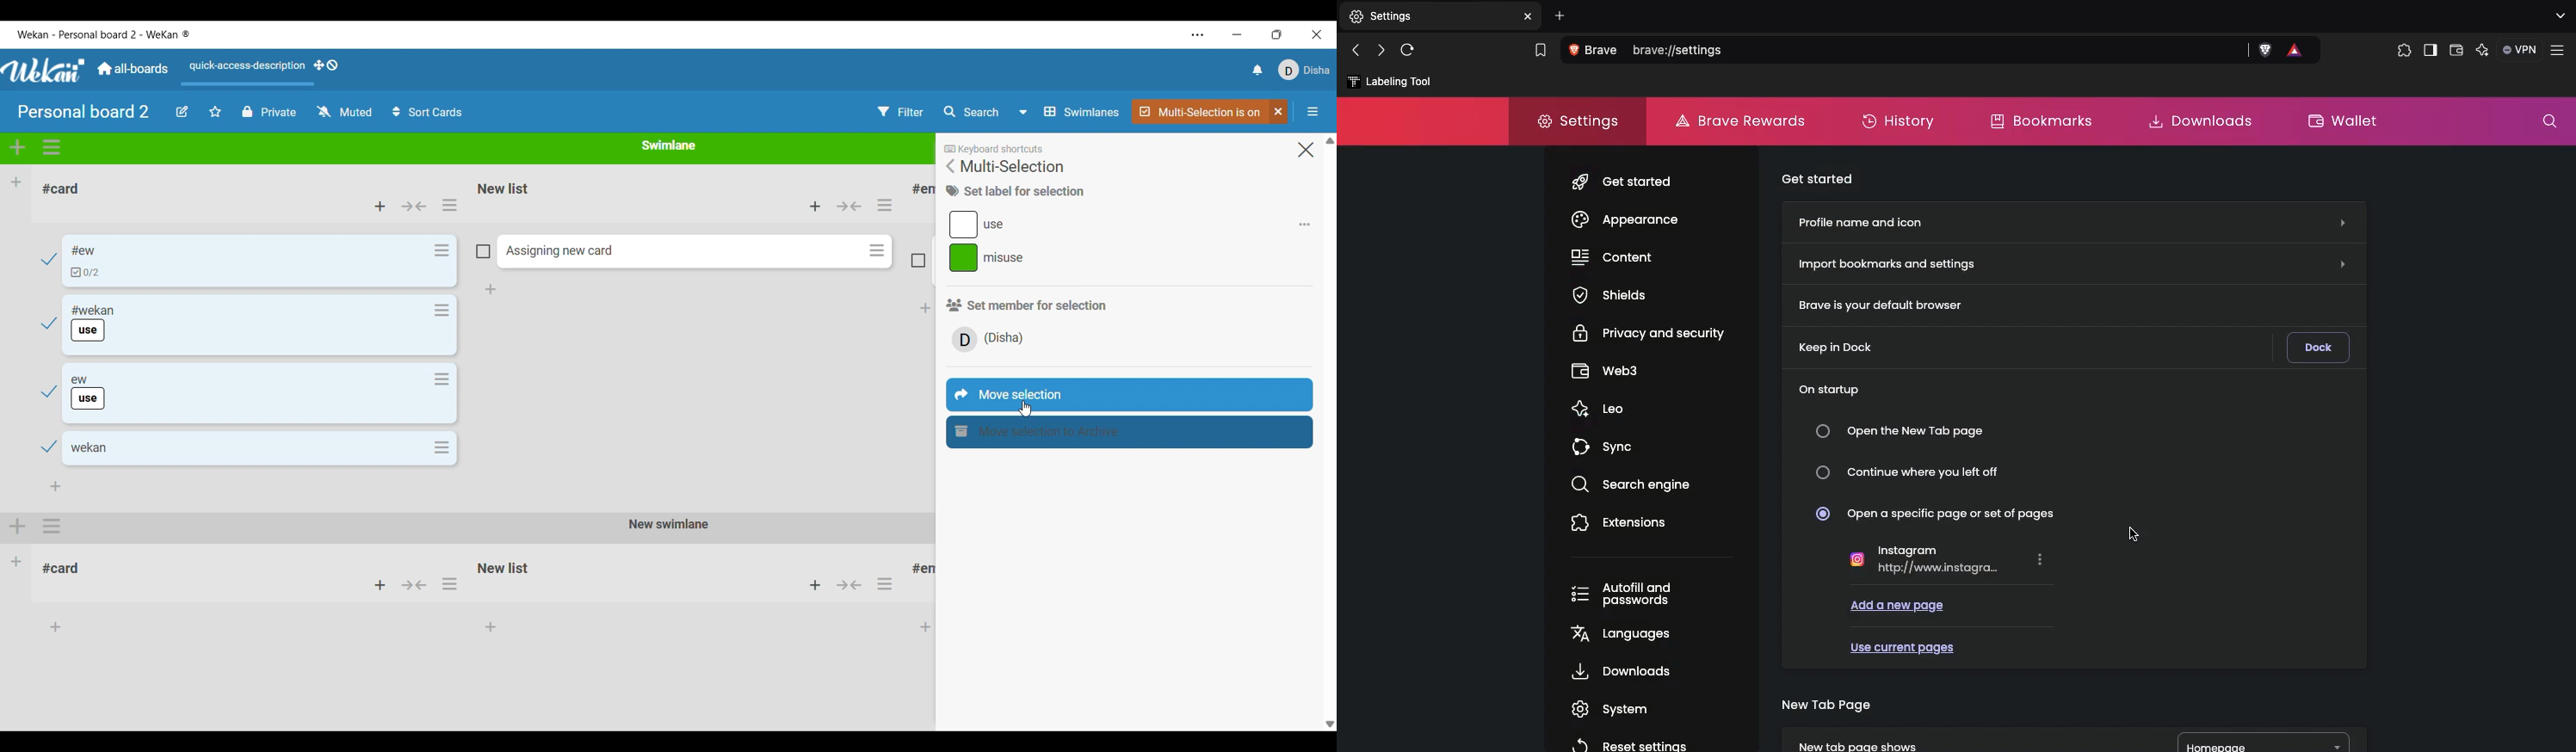 This screenshot has width=2576, height=756. I want to click on Add swimlane, so click(17, 148).